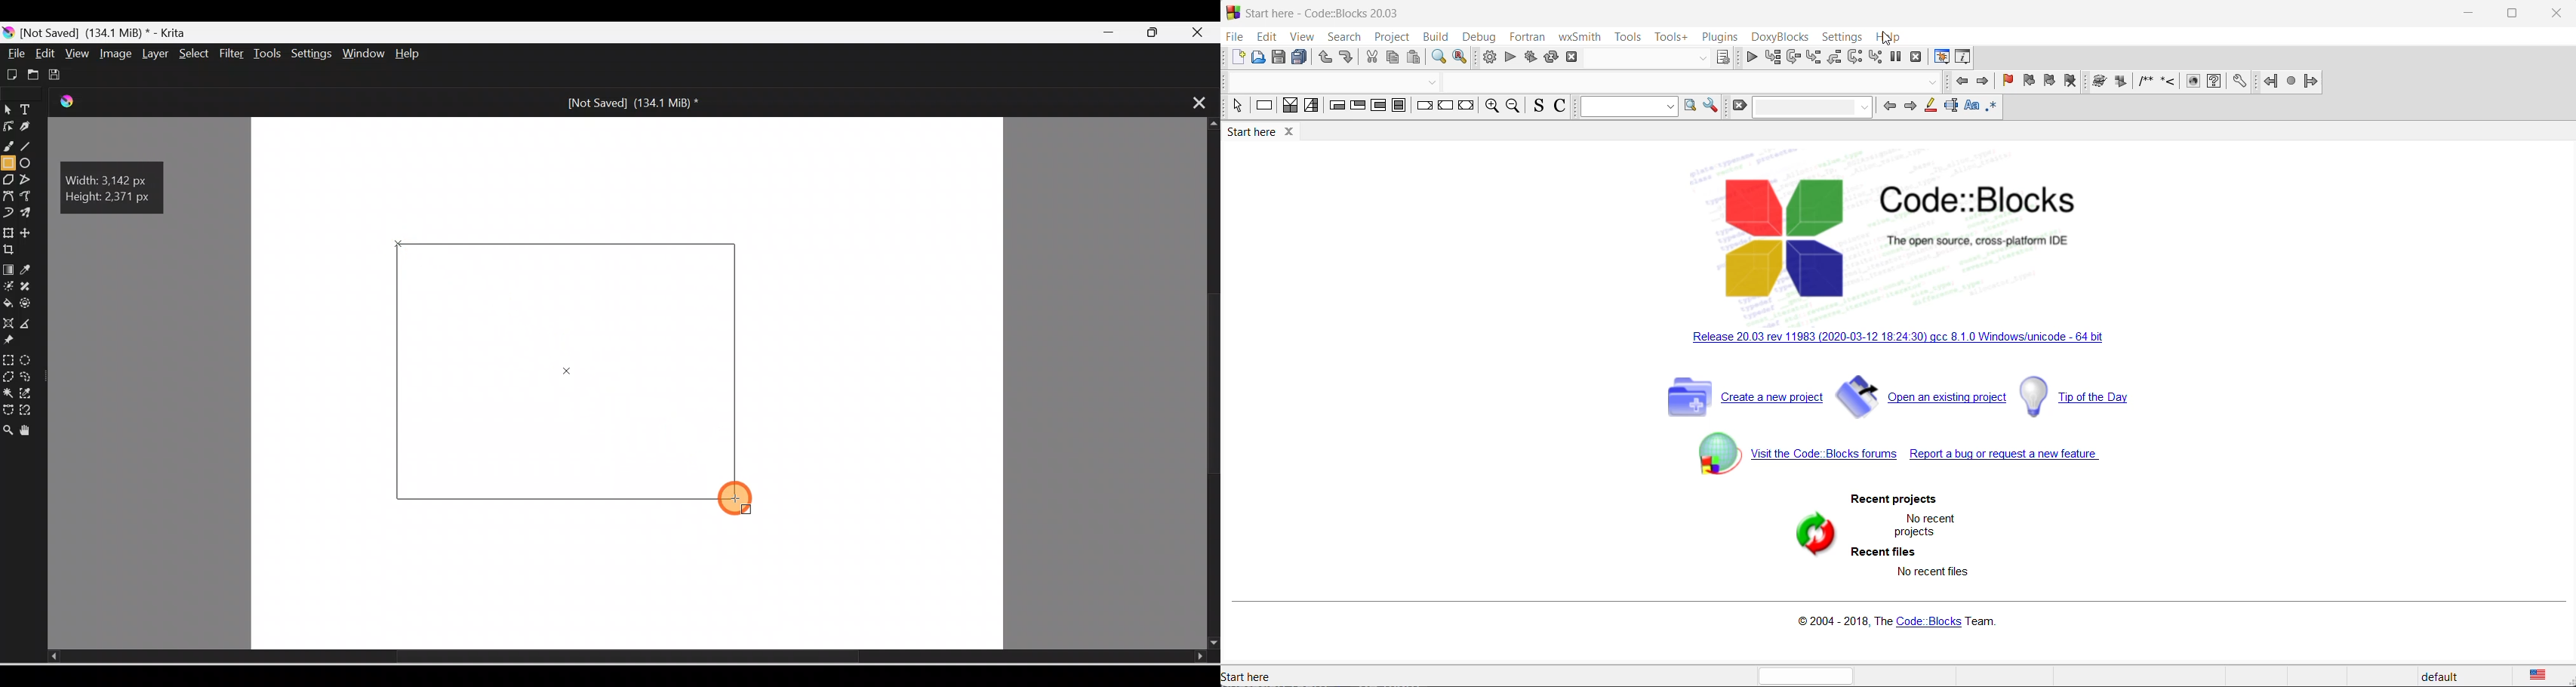 The width and height of the screenshot is (2576, 700). I want to click on next bookmark, so click(2048, 81).